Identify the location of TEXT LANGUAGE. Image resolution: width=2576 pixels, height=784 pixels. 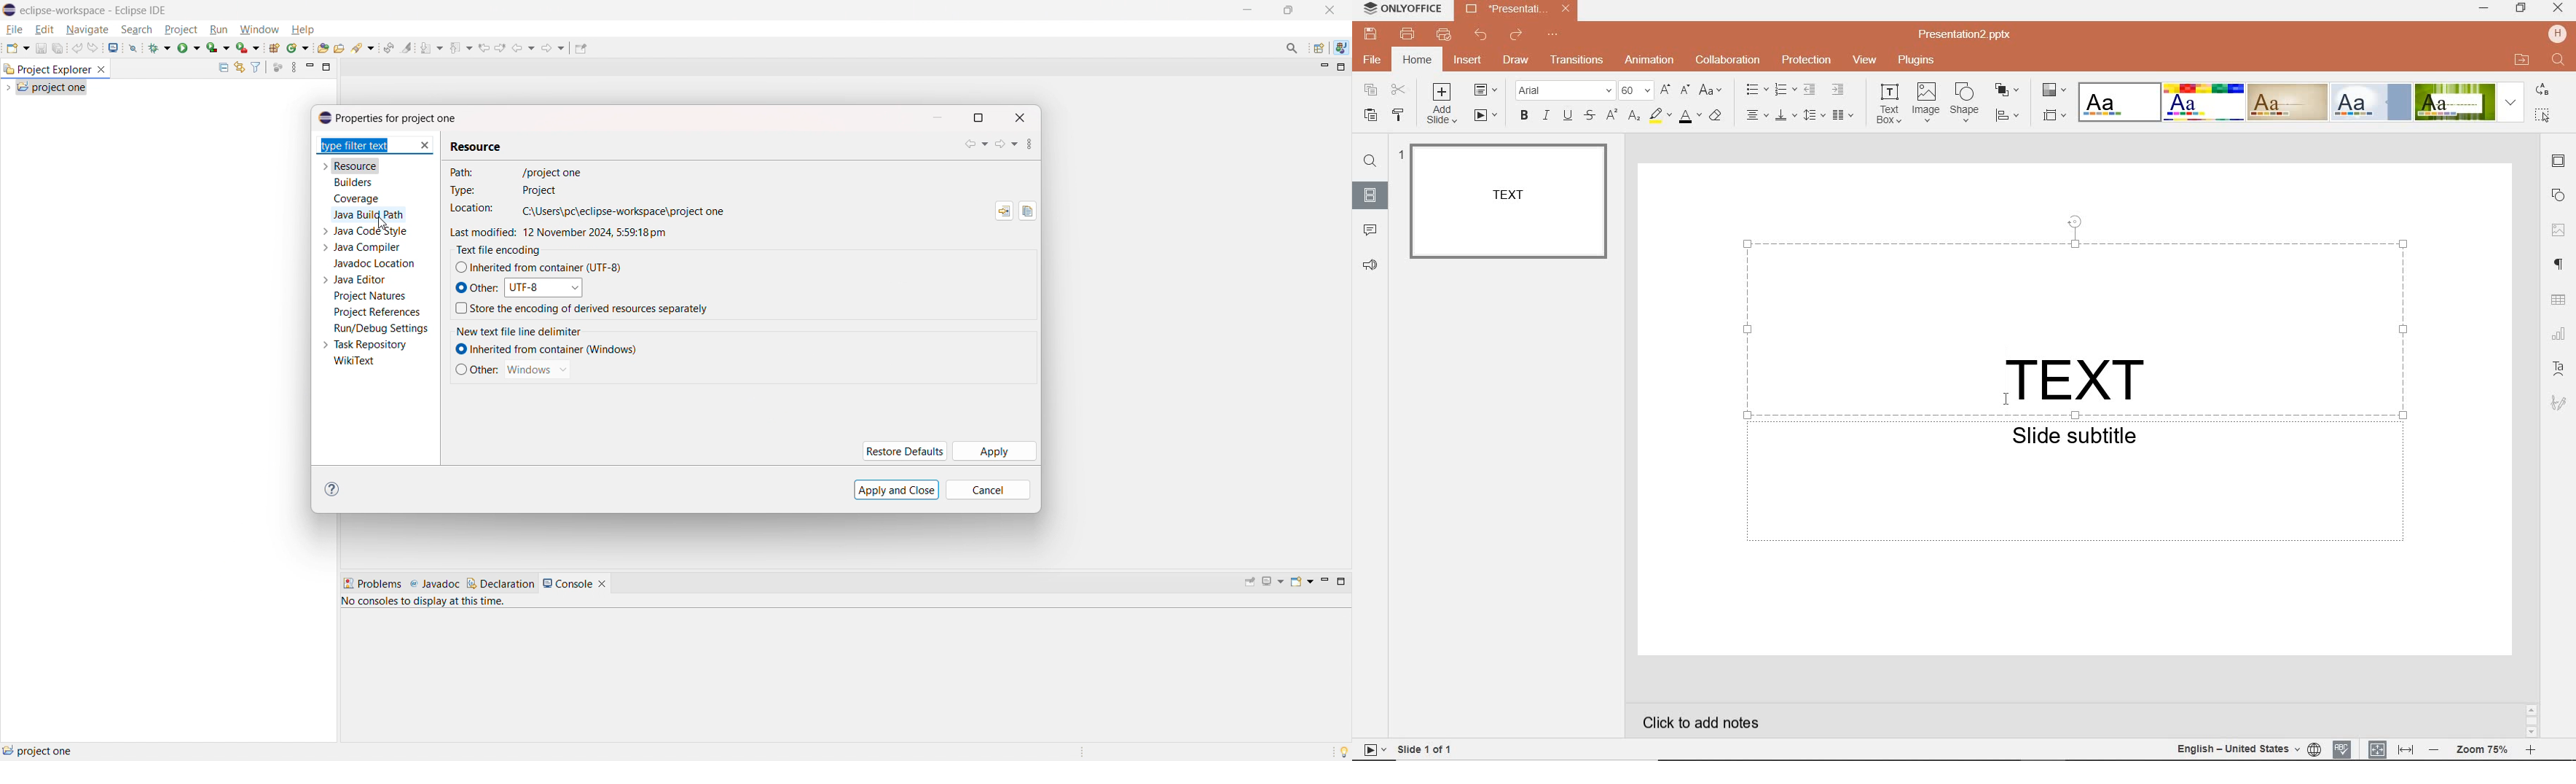
(2247, 748).